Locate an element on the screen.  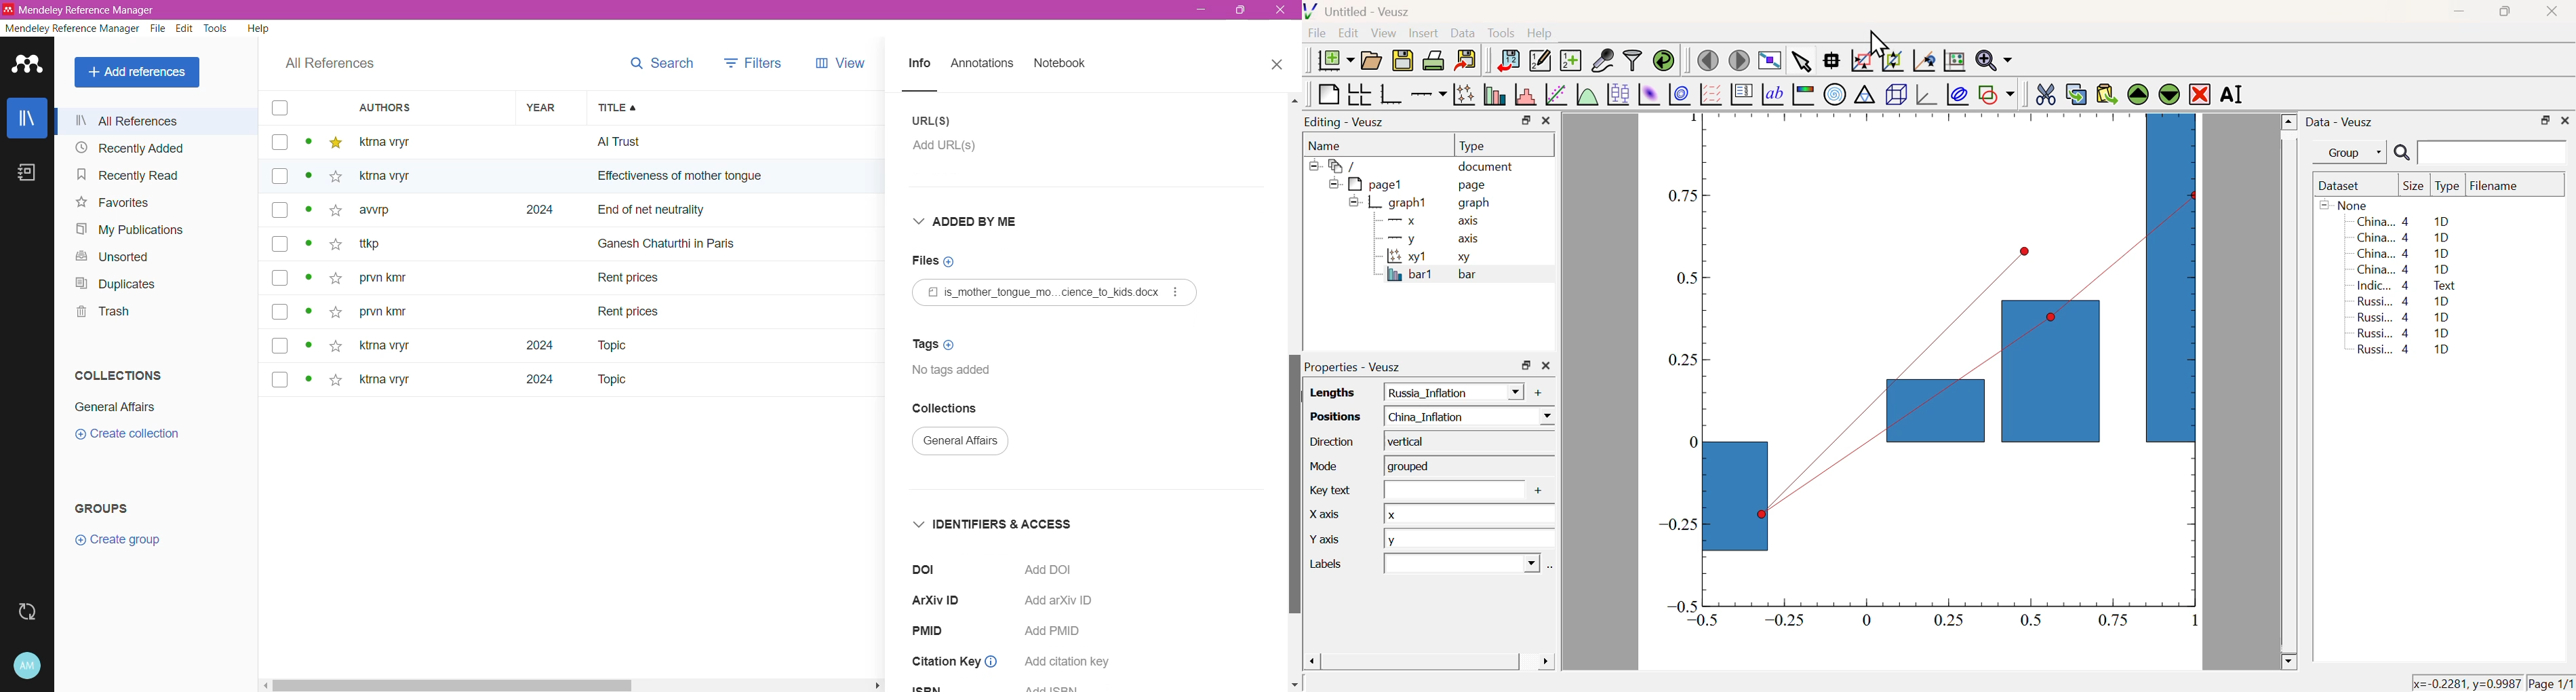
 is located at coordinates (927, 569).